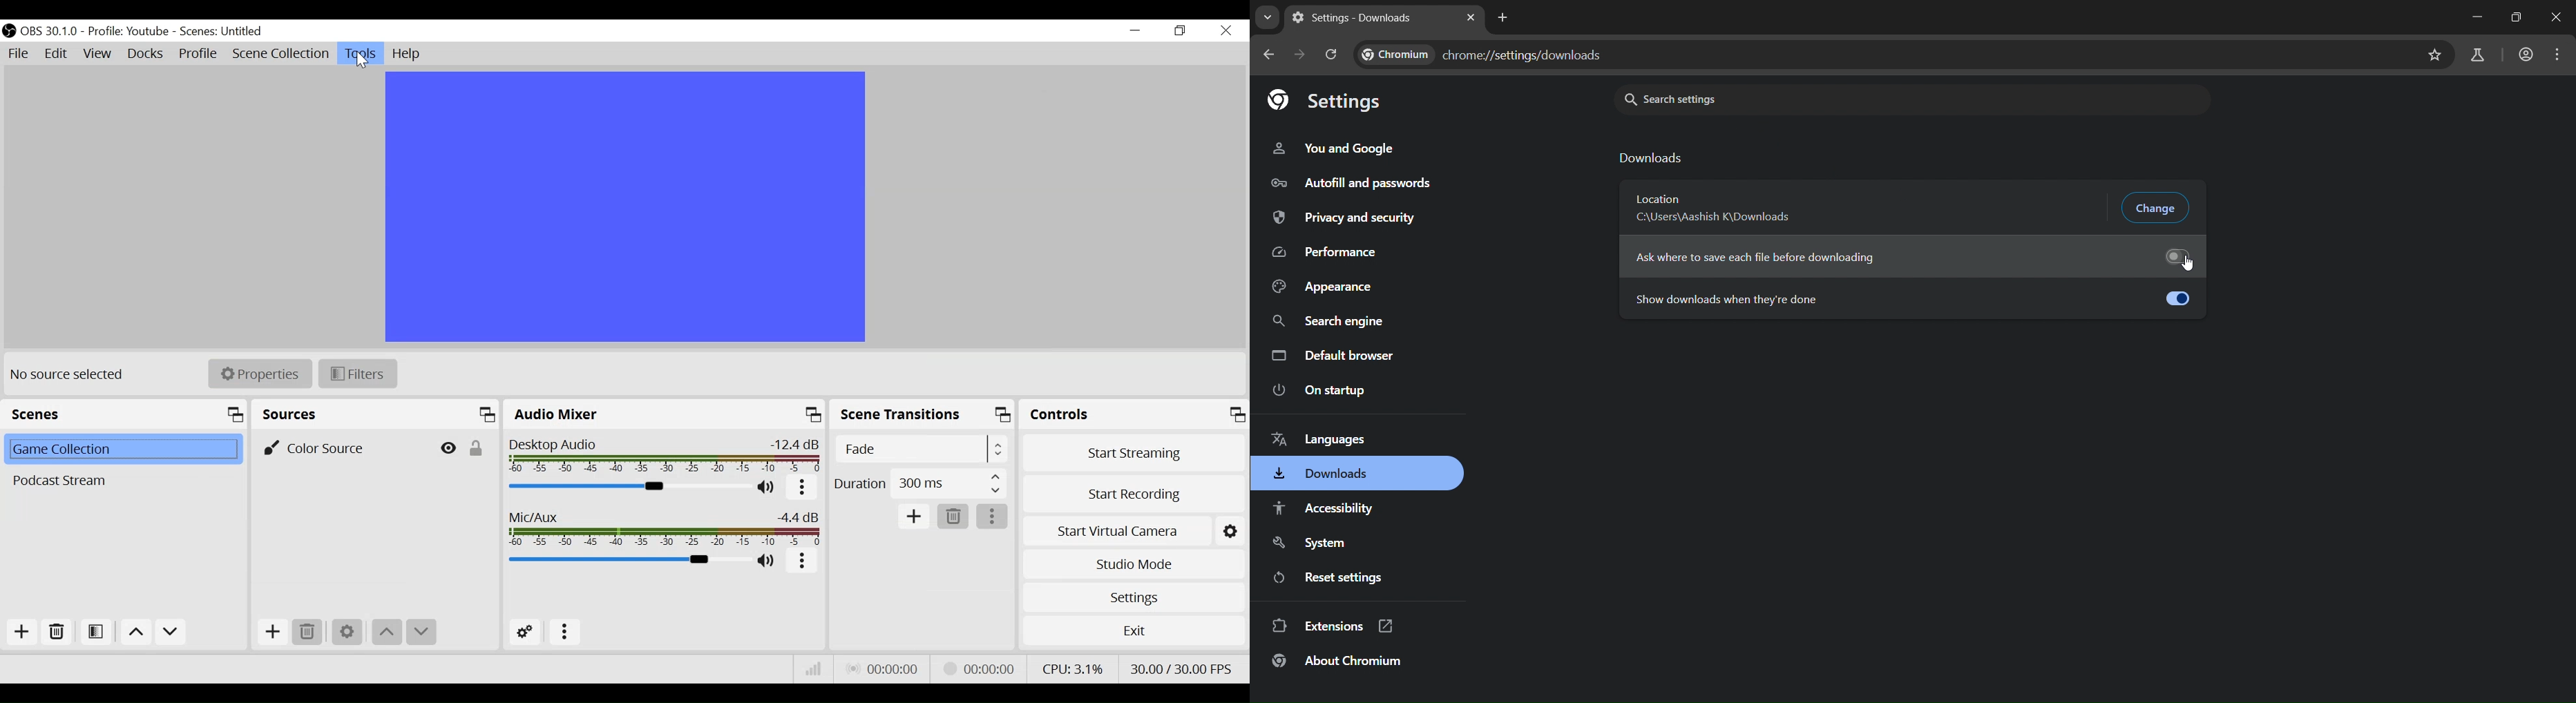 The height and width of the screenshot is (728, 2576). I want to click on Properties, so click(260, 374).